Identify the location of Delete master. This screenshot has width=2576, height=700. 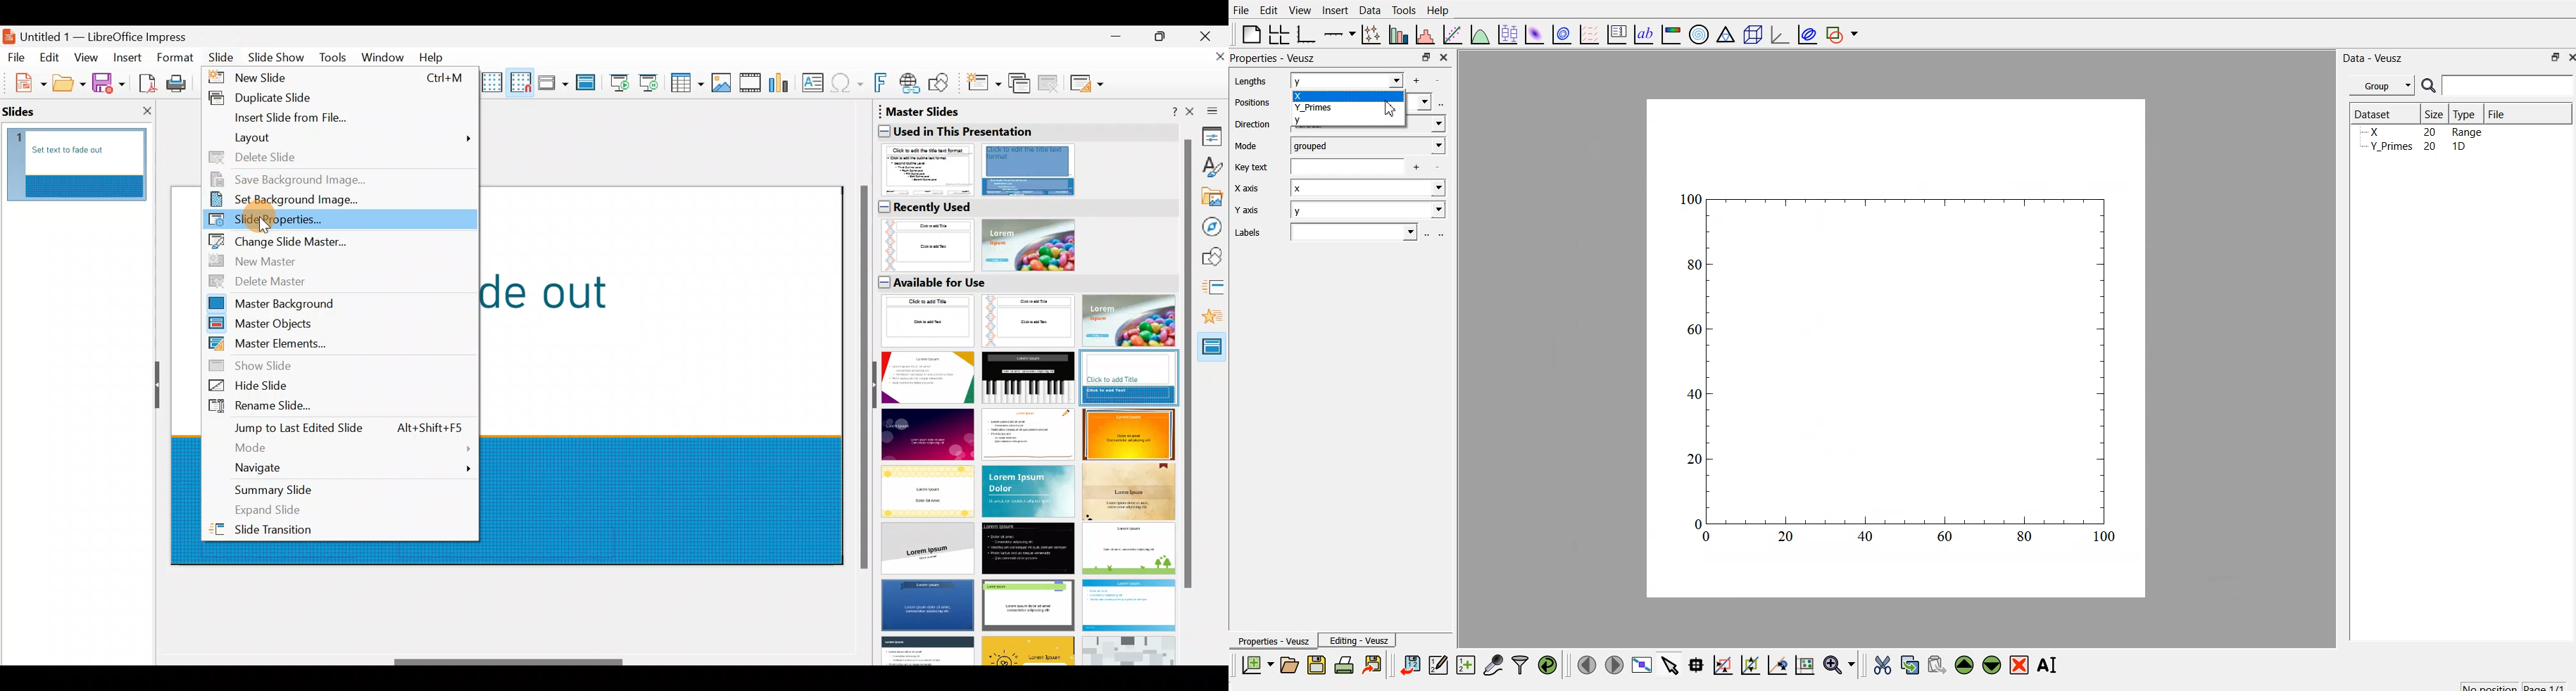
(342, 280).